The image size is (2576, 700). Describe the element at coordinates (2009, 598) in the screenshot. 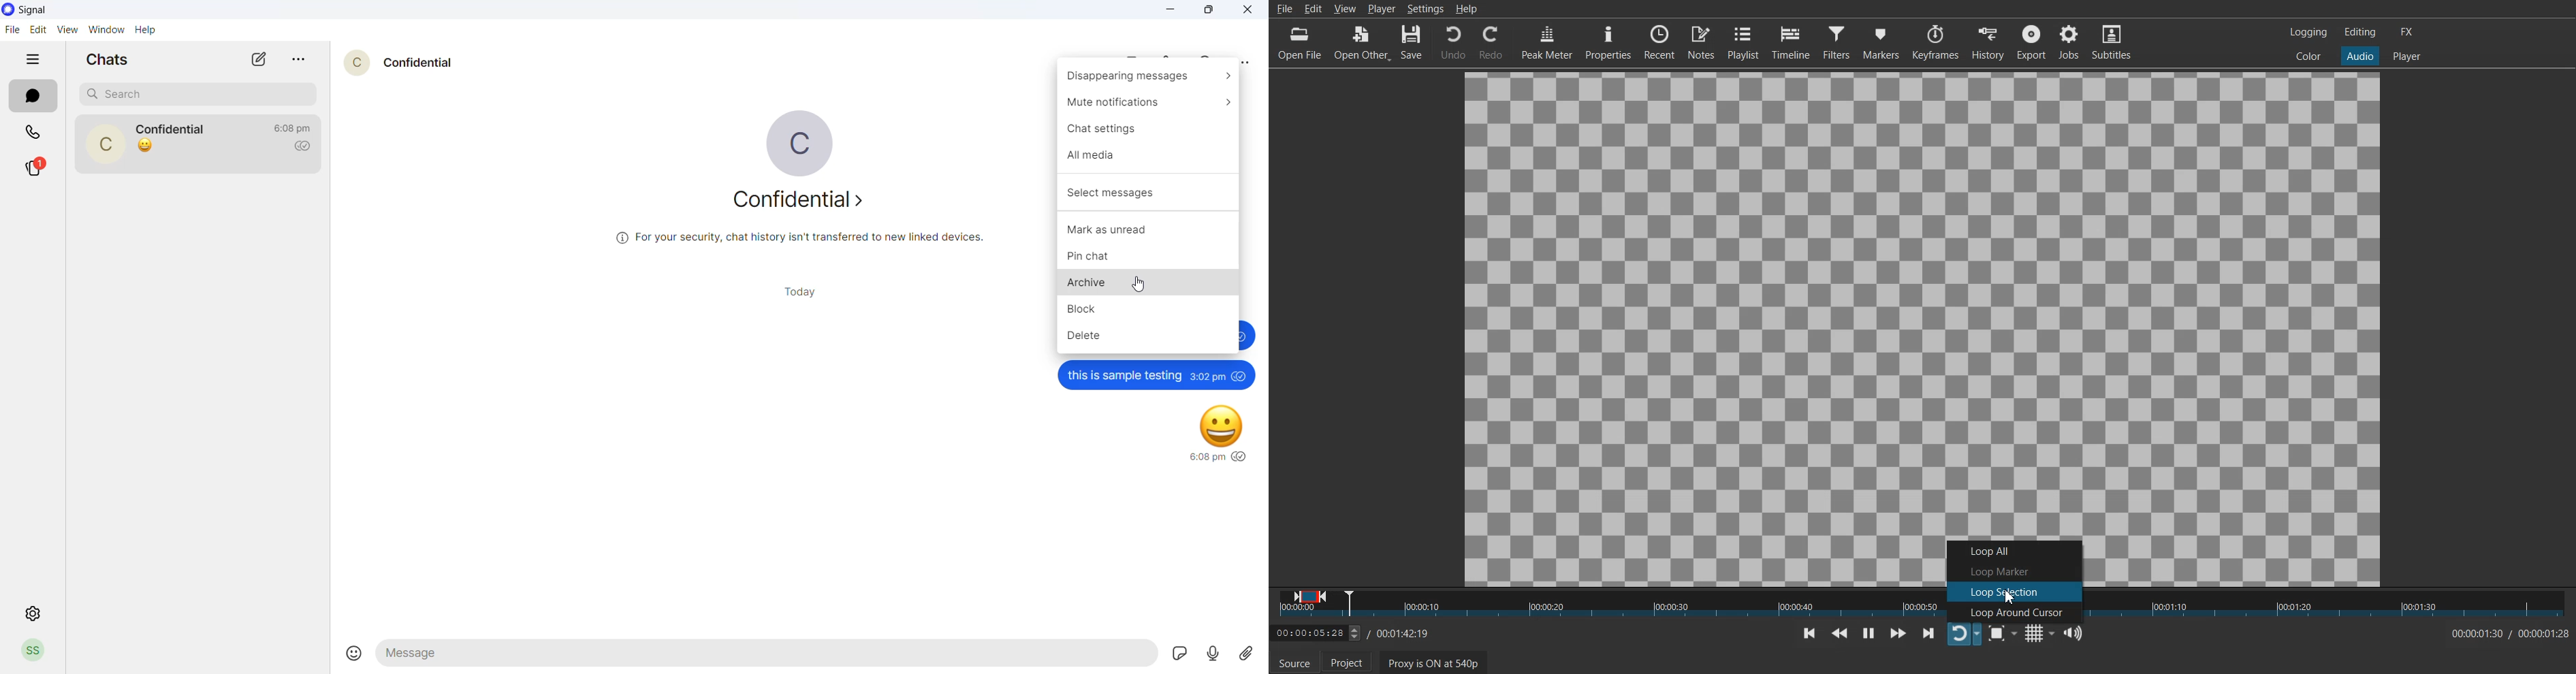

I see `cursor` at that location.